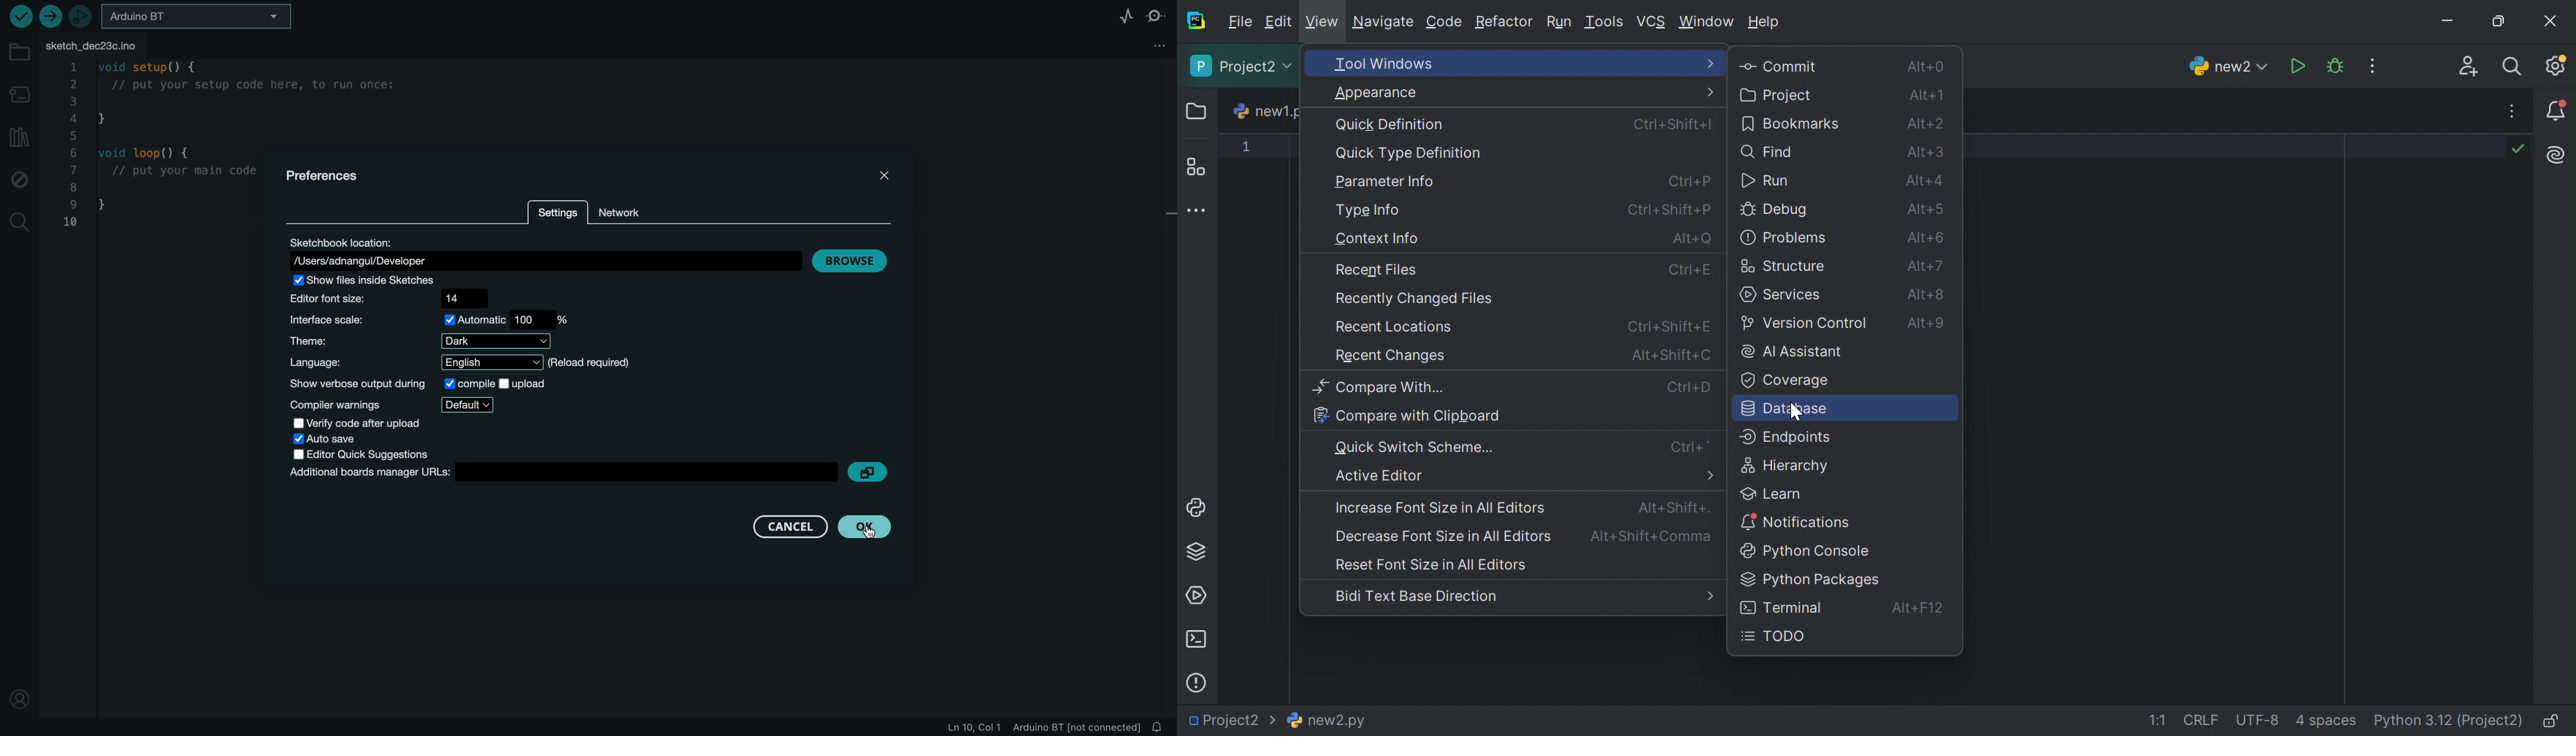 The width and height of the screenshot is (2576, 756). I want to click on , so click(1197, 111).